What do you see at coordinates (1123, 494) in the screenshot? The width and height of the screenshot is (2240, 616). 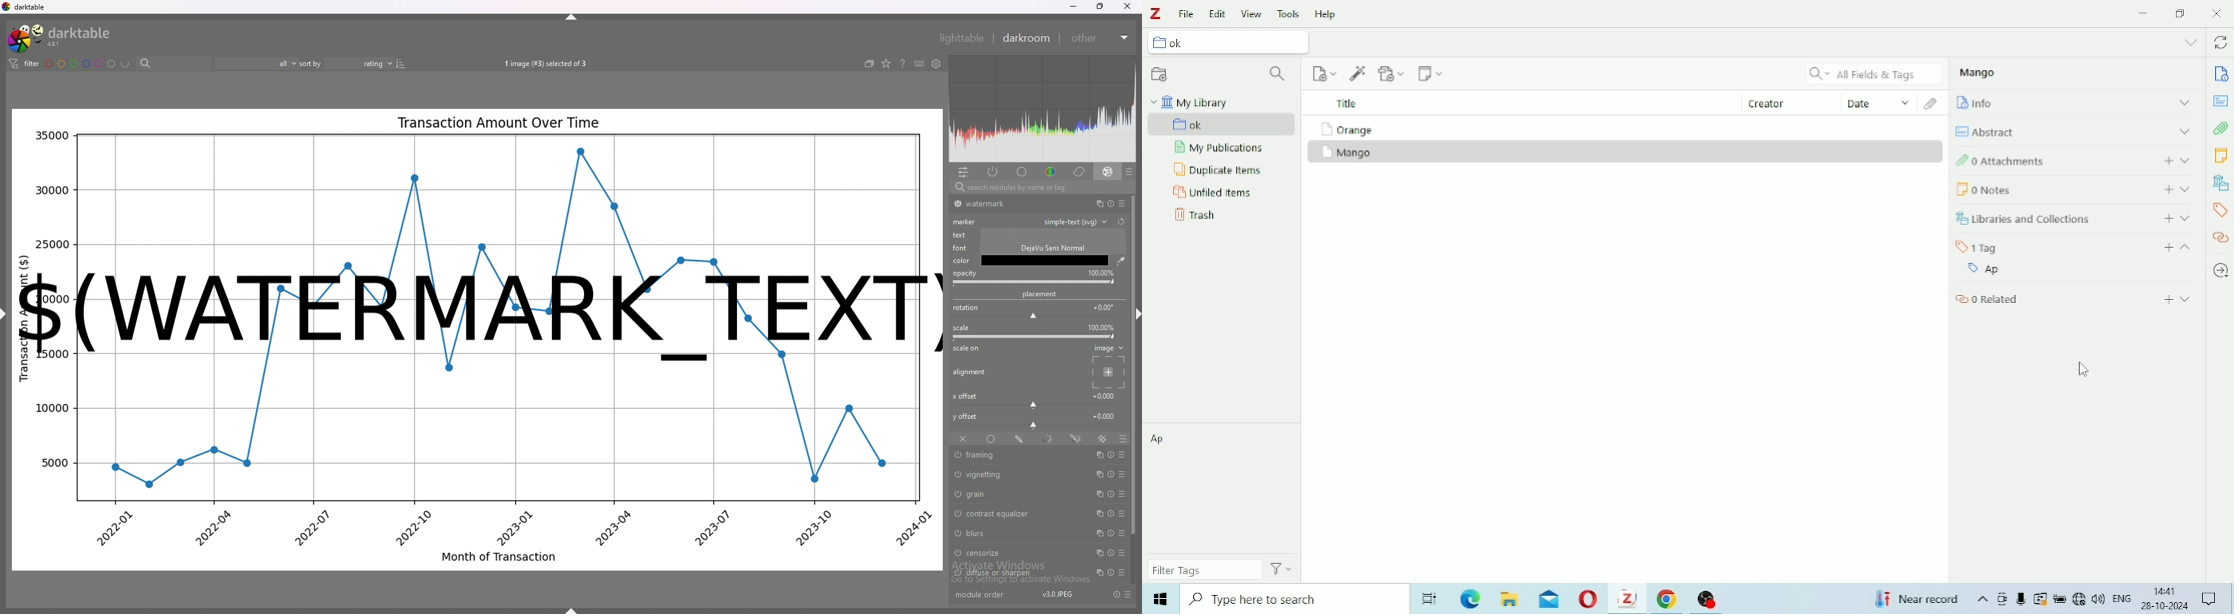 I see `presets` at bounding box center [1123, 494].